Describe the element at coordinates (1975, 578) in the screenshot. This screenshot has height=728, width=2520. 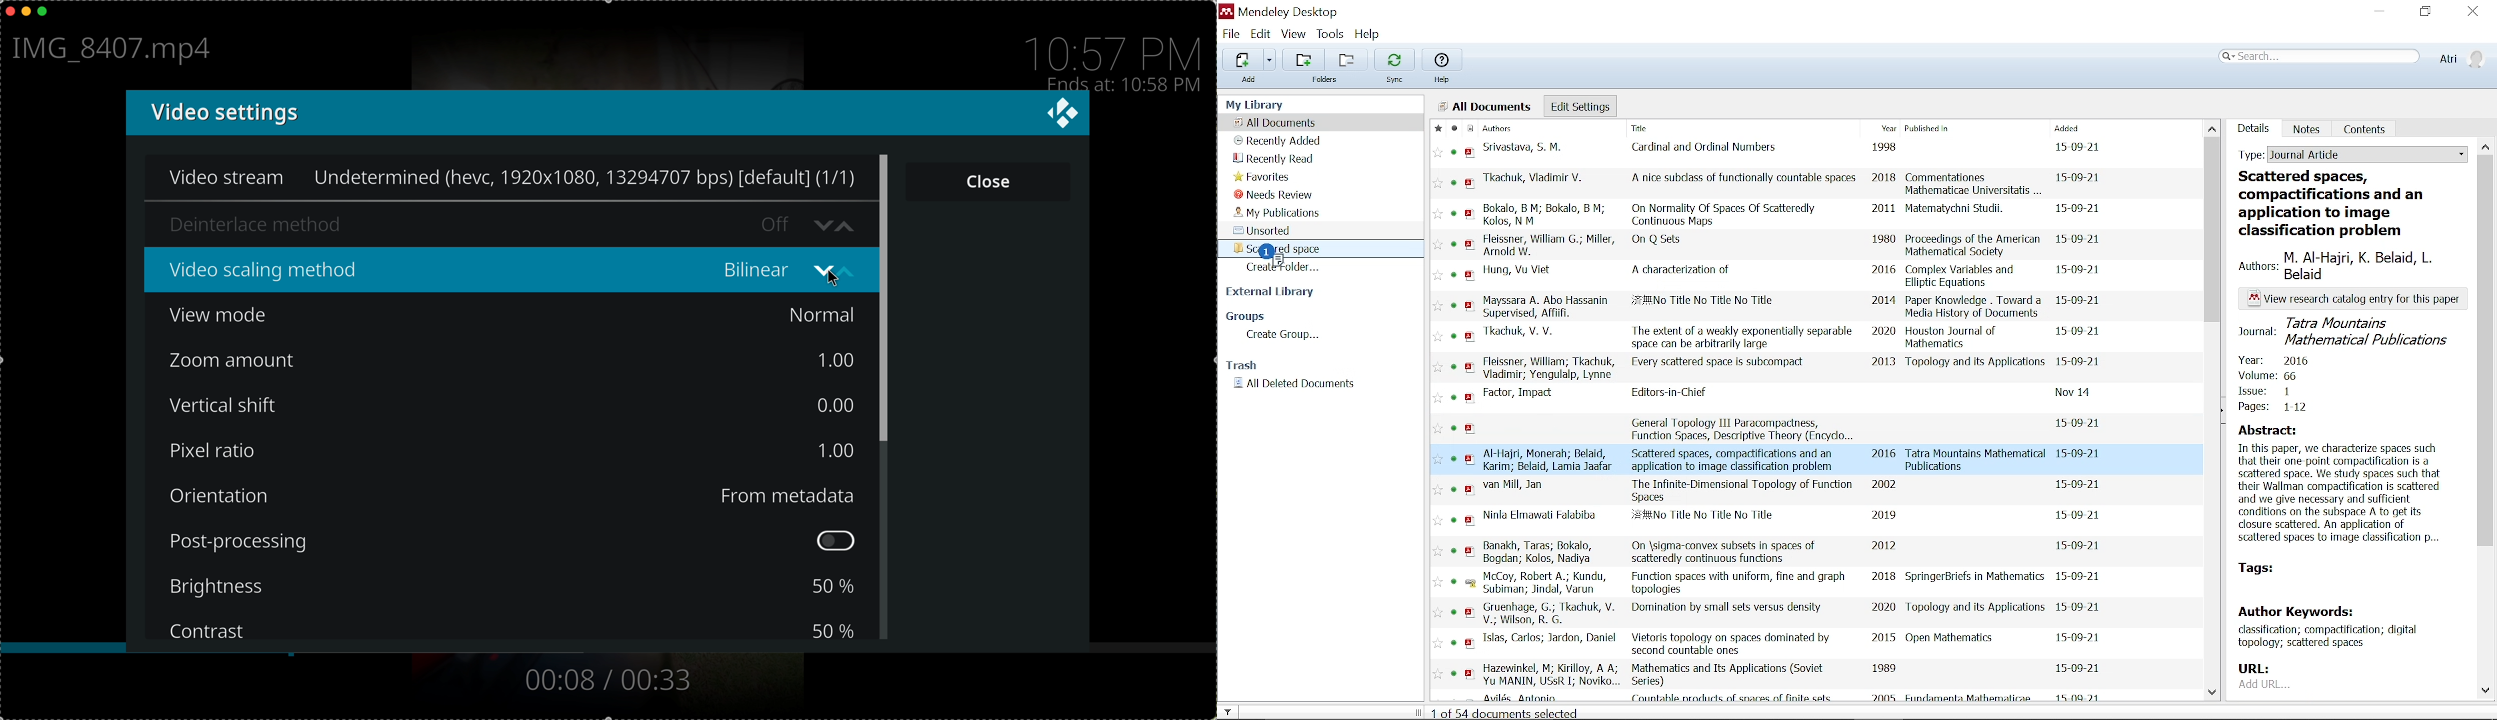
I see `SpringerBricfs in Mathematics` at that location.